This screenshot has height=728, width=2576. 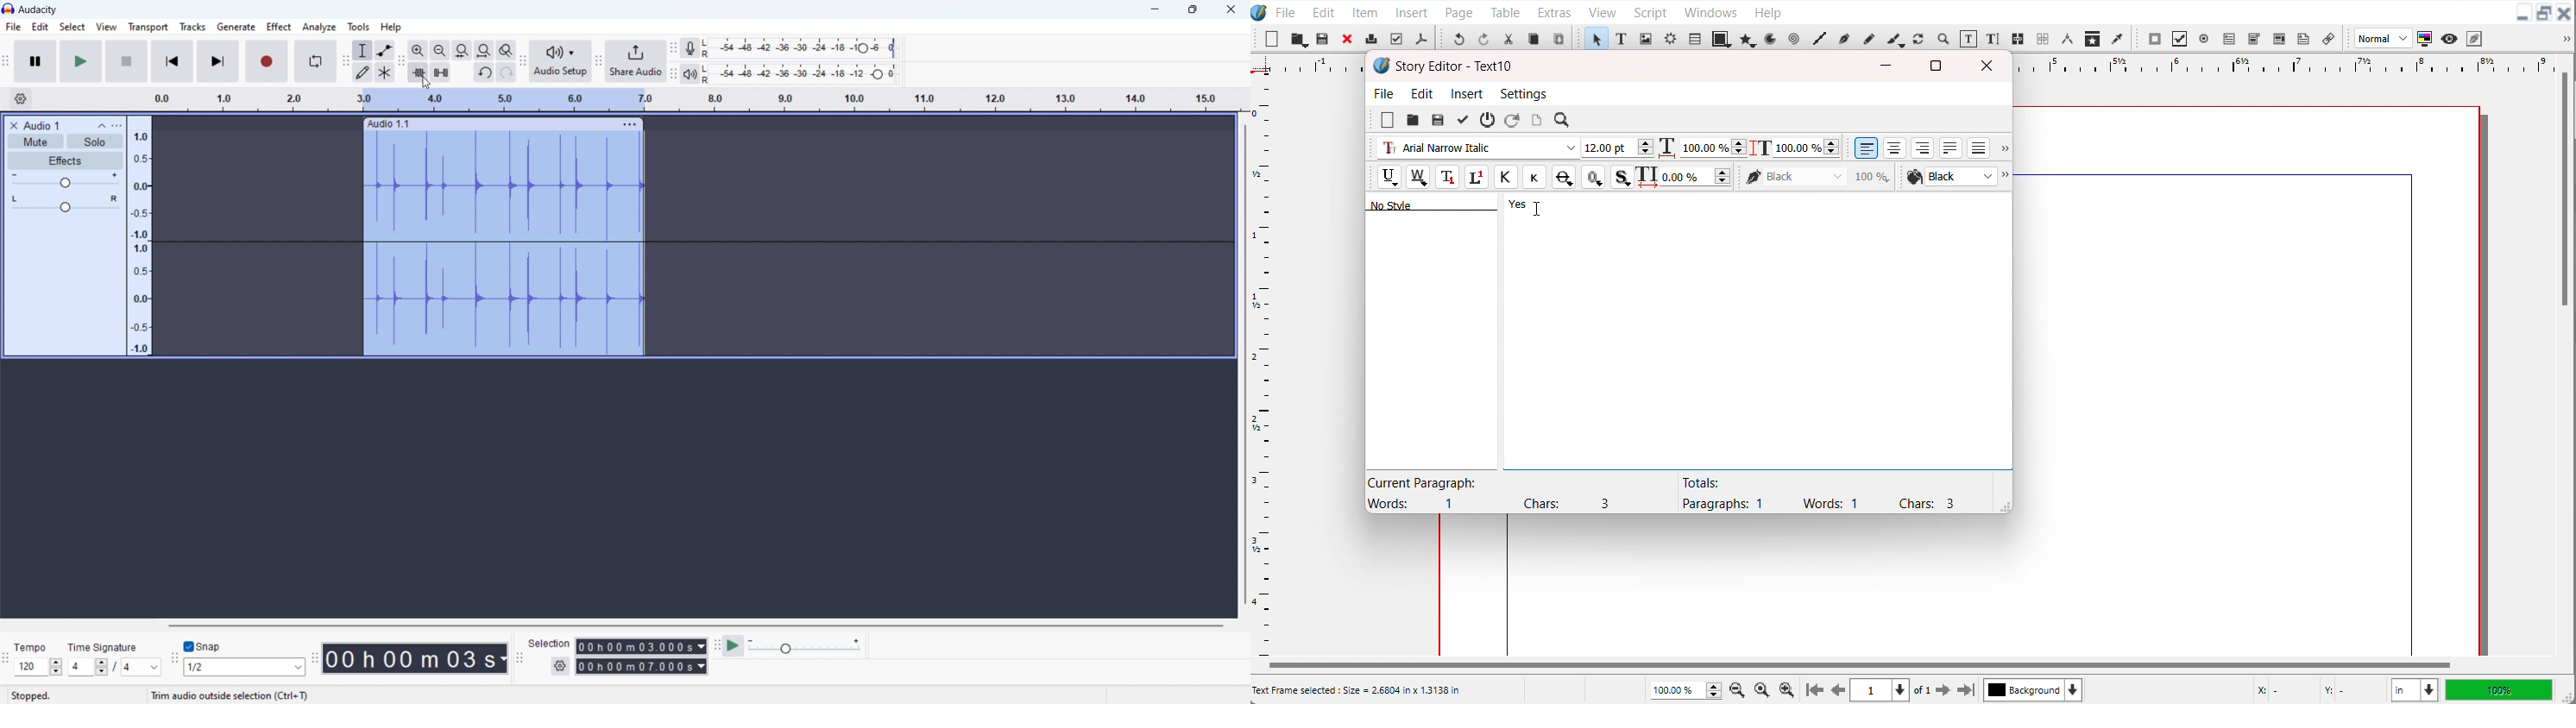 What do you see at coordinates (1994, 40) in the screenshot?
I see `Edit Text` at bounding box center [1994, 40].